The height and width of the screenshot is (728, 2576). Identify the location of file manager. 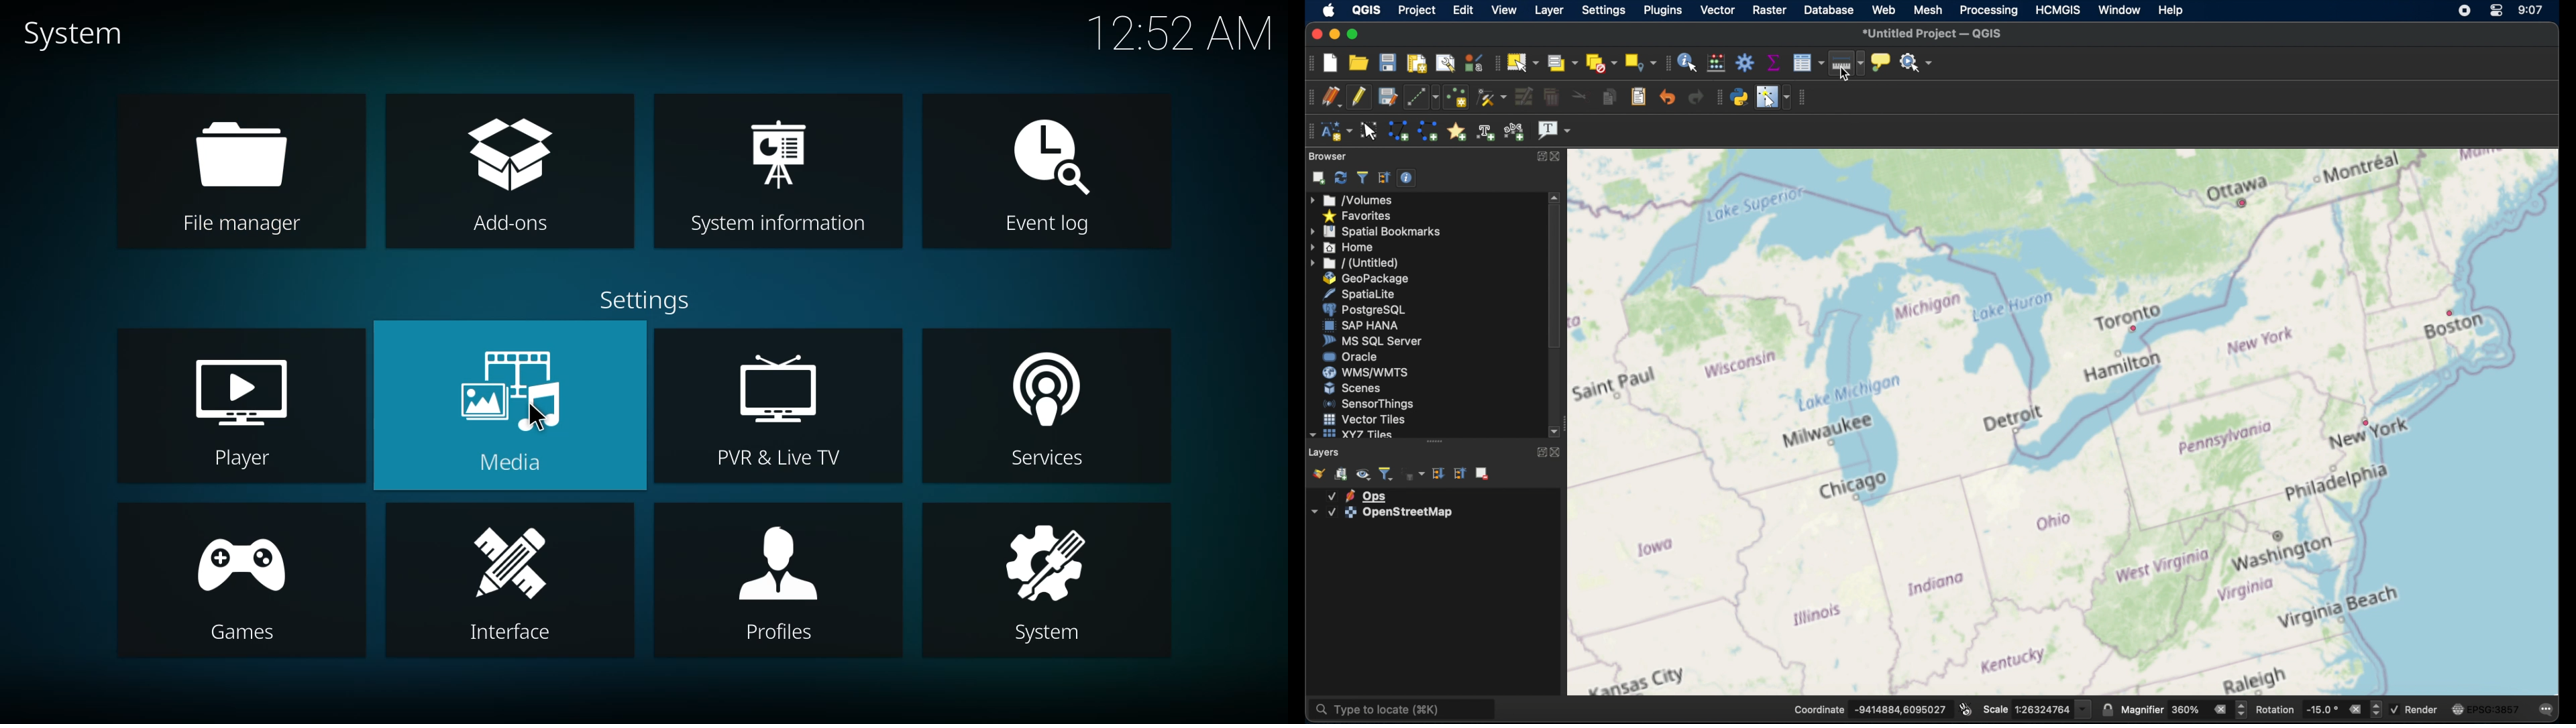
(252, 153).